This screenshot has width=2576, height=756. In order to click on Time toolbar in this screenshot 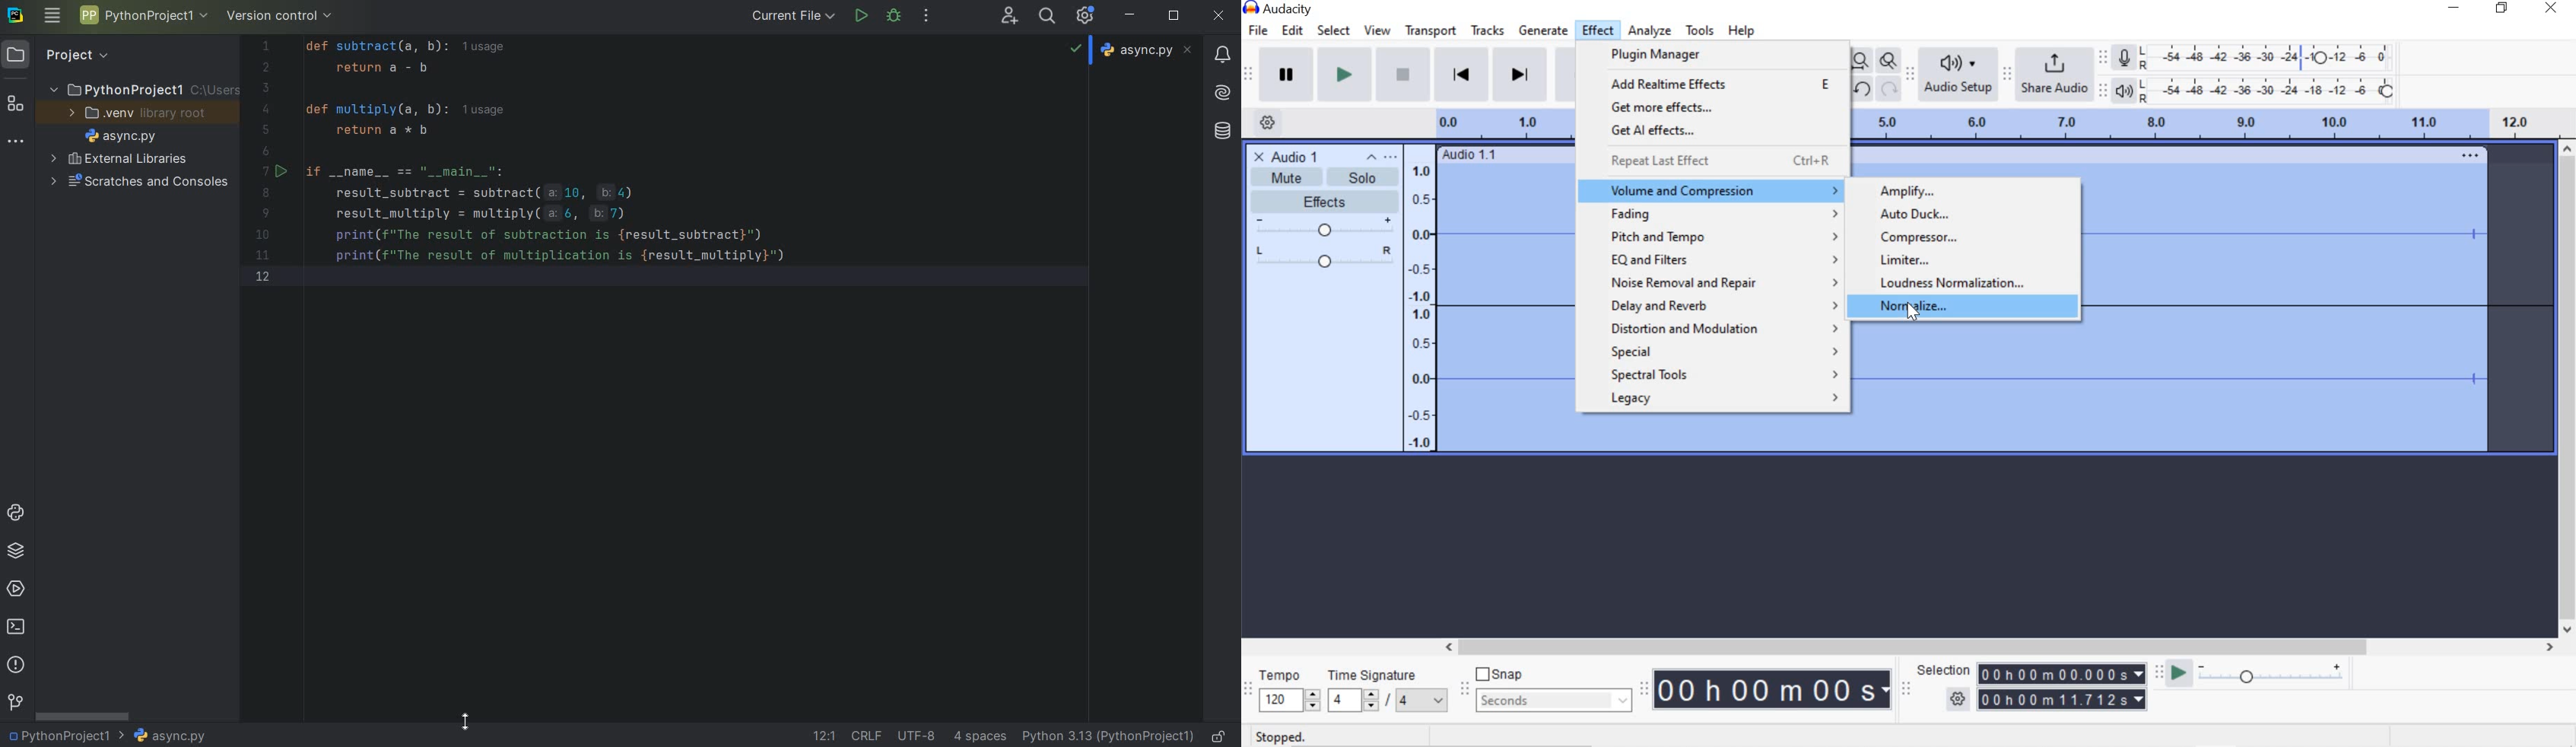, I will do `click(1646, 689)`.